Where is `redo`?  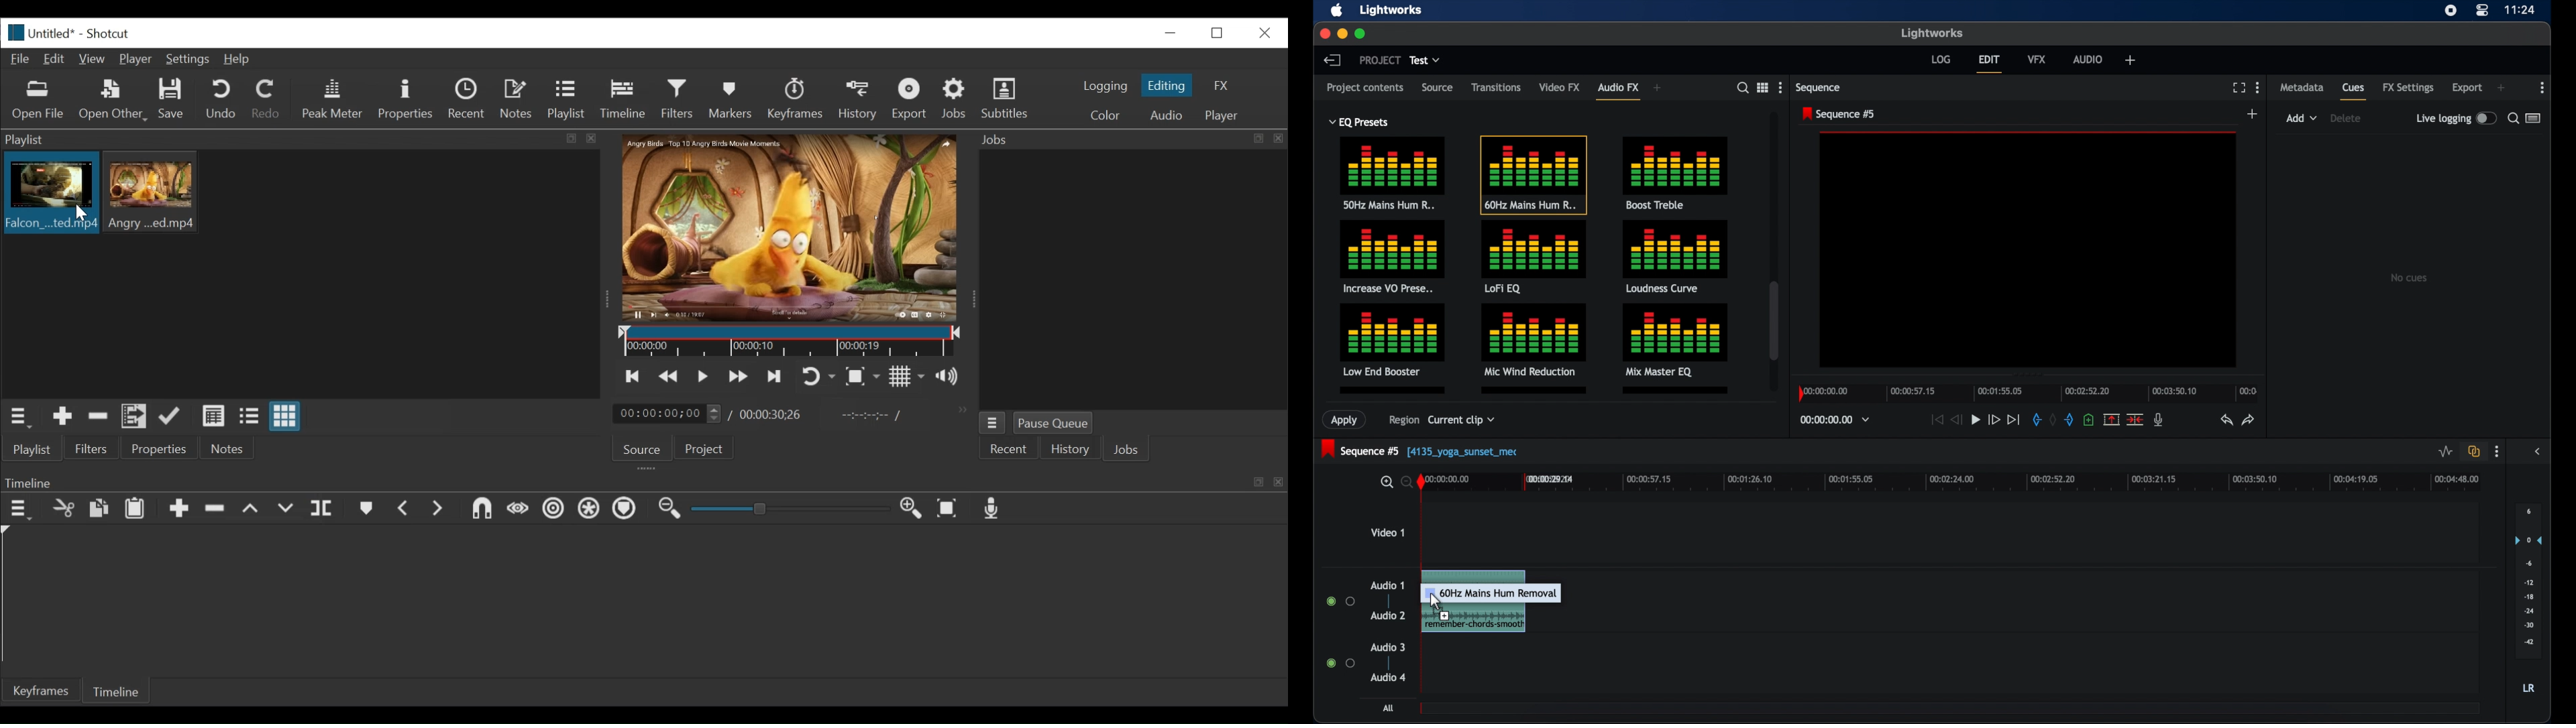
redo is located at coordinates (2249, 420).